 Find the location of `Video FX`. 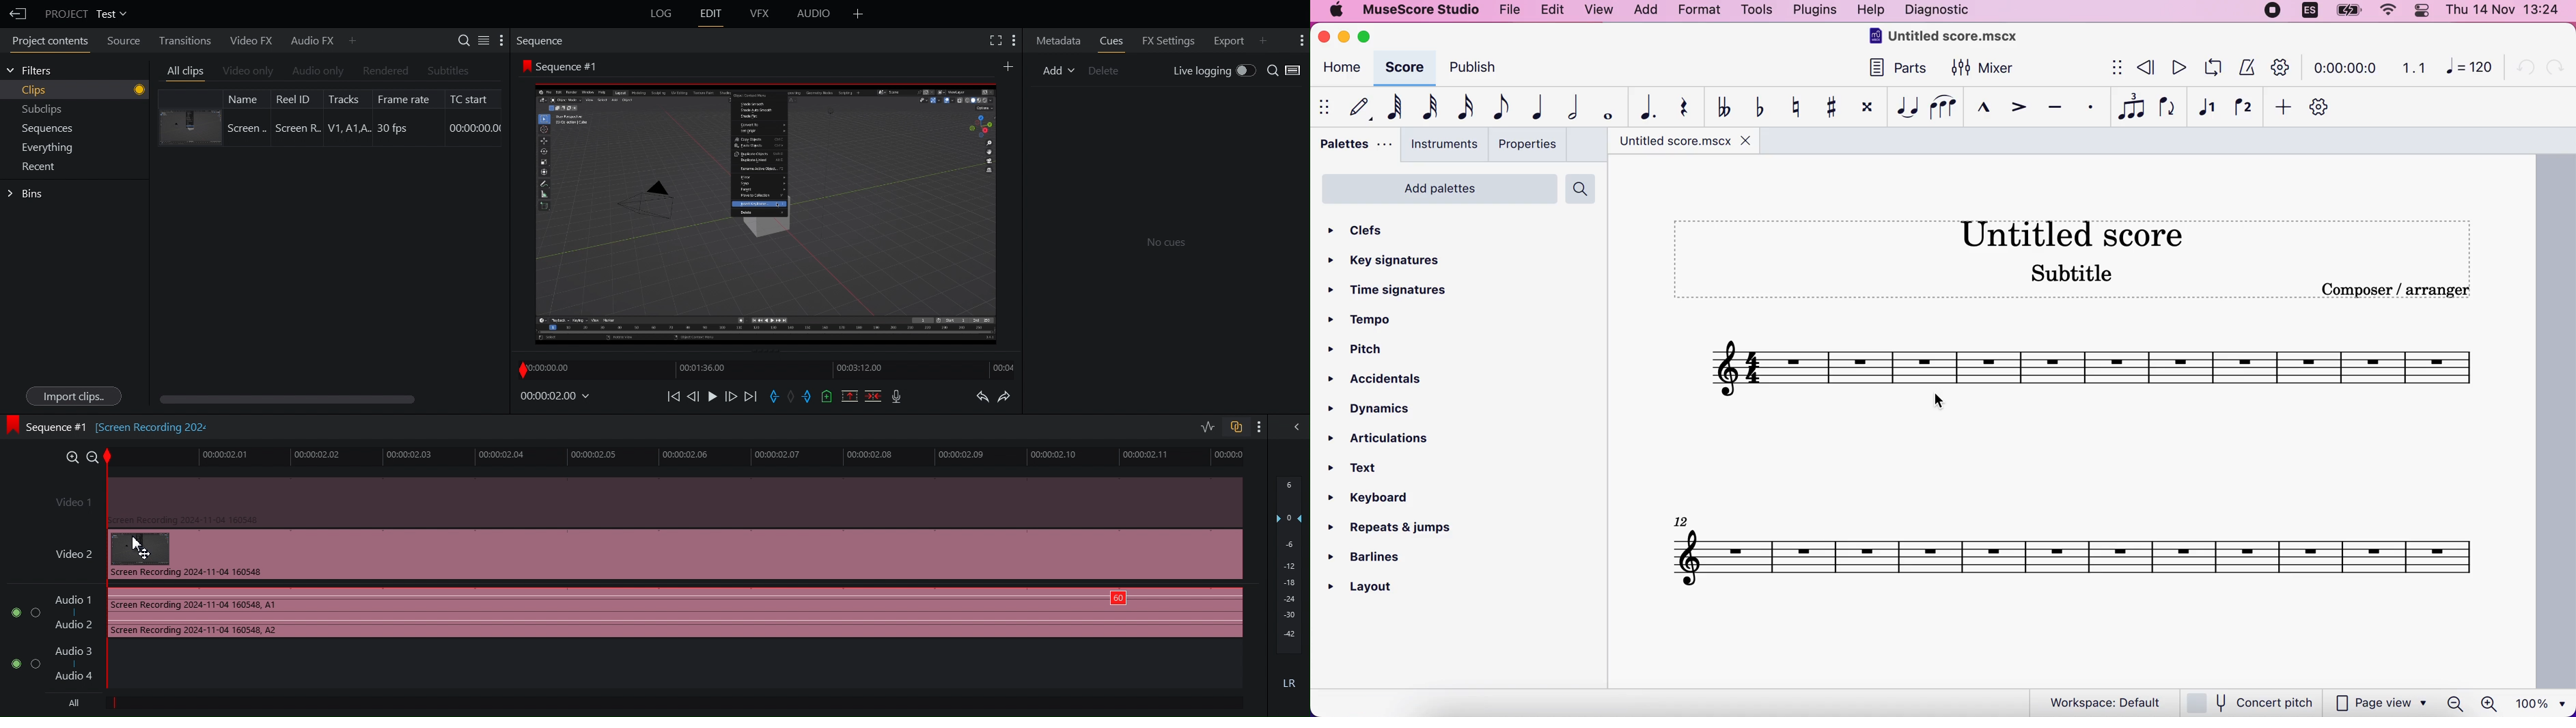

Video FX is located at coordinates (251, 40).